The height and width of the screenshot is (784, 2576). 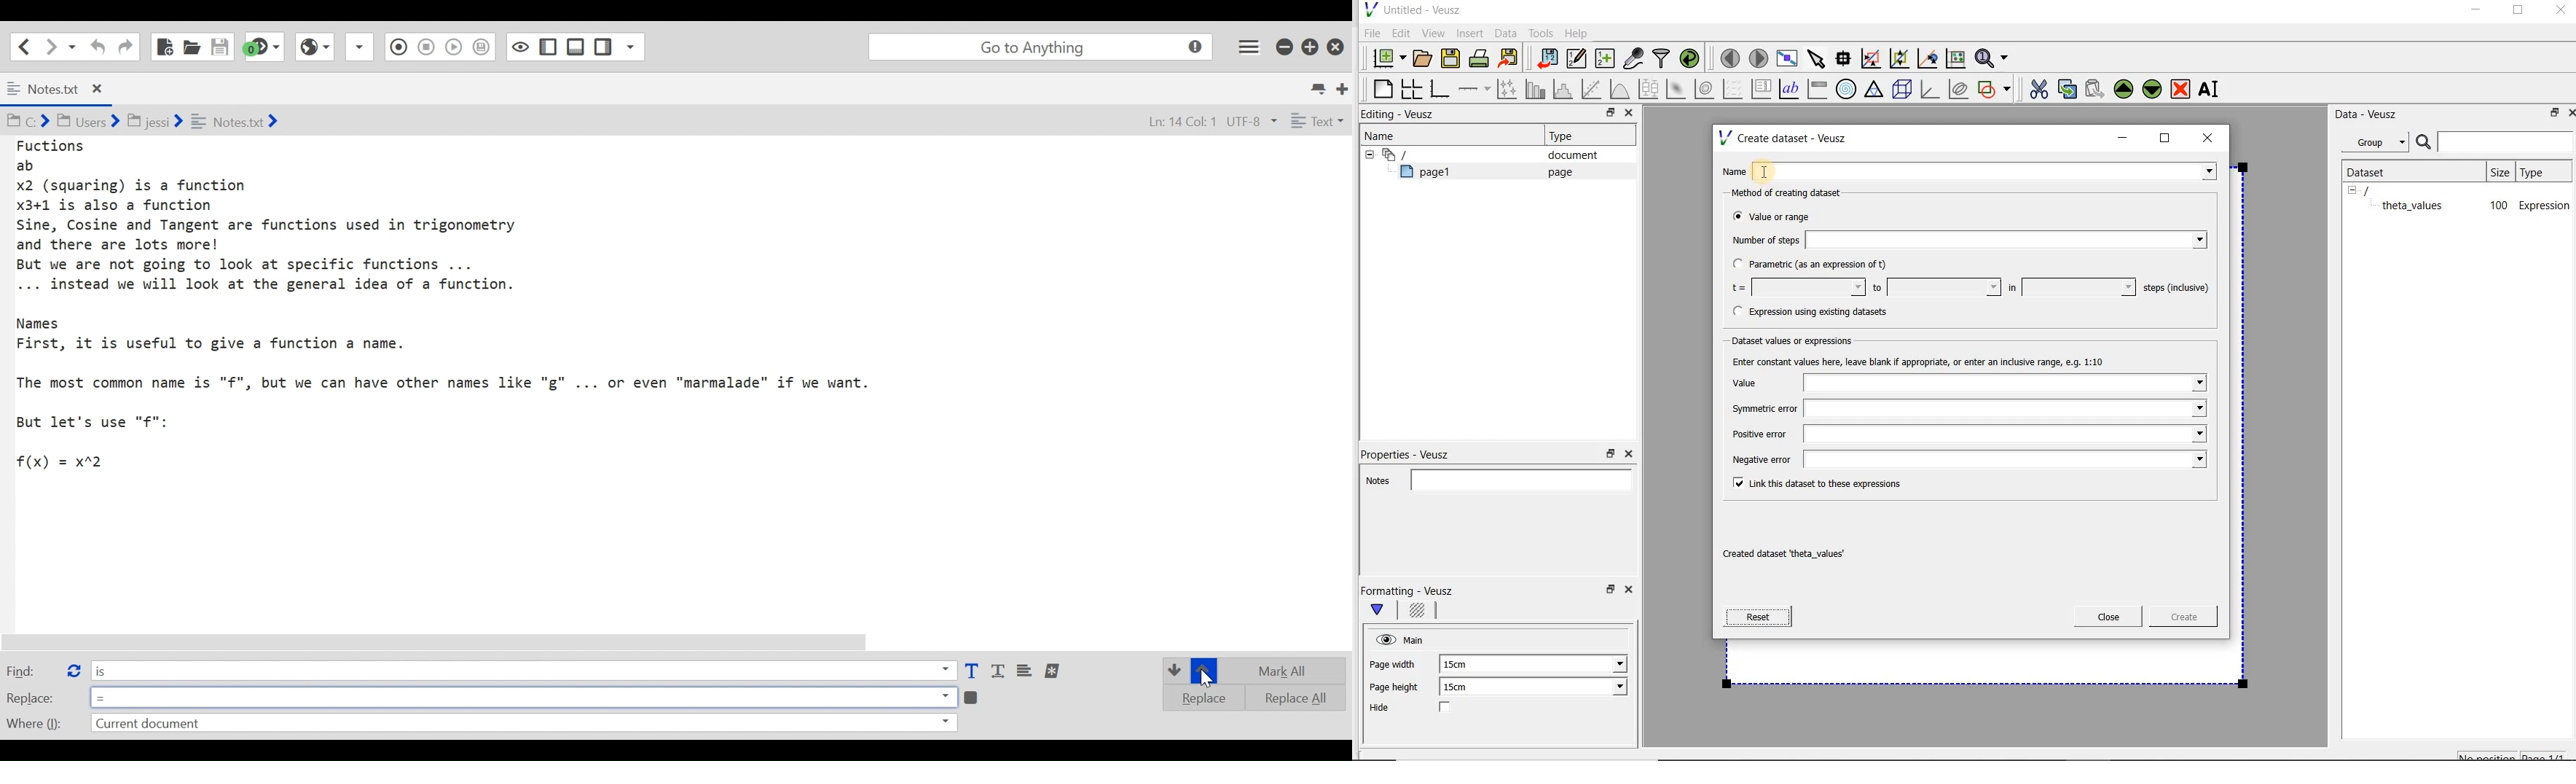 I want to click on create new datasets using ranges, parametrically or as functions of existing datasets, so click(x=1606, y=59).